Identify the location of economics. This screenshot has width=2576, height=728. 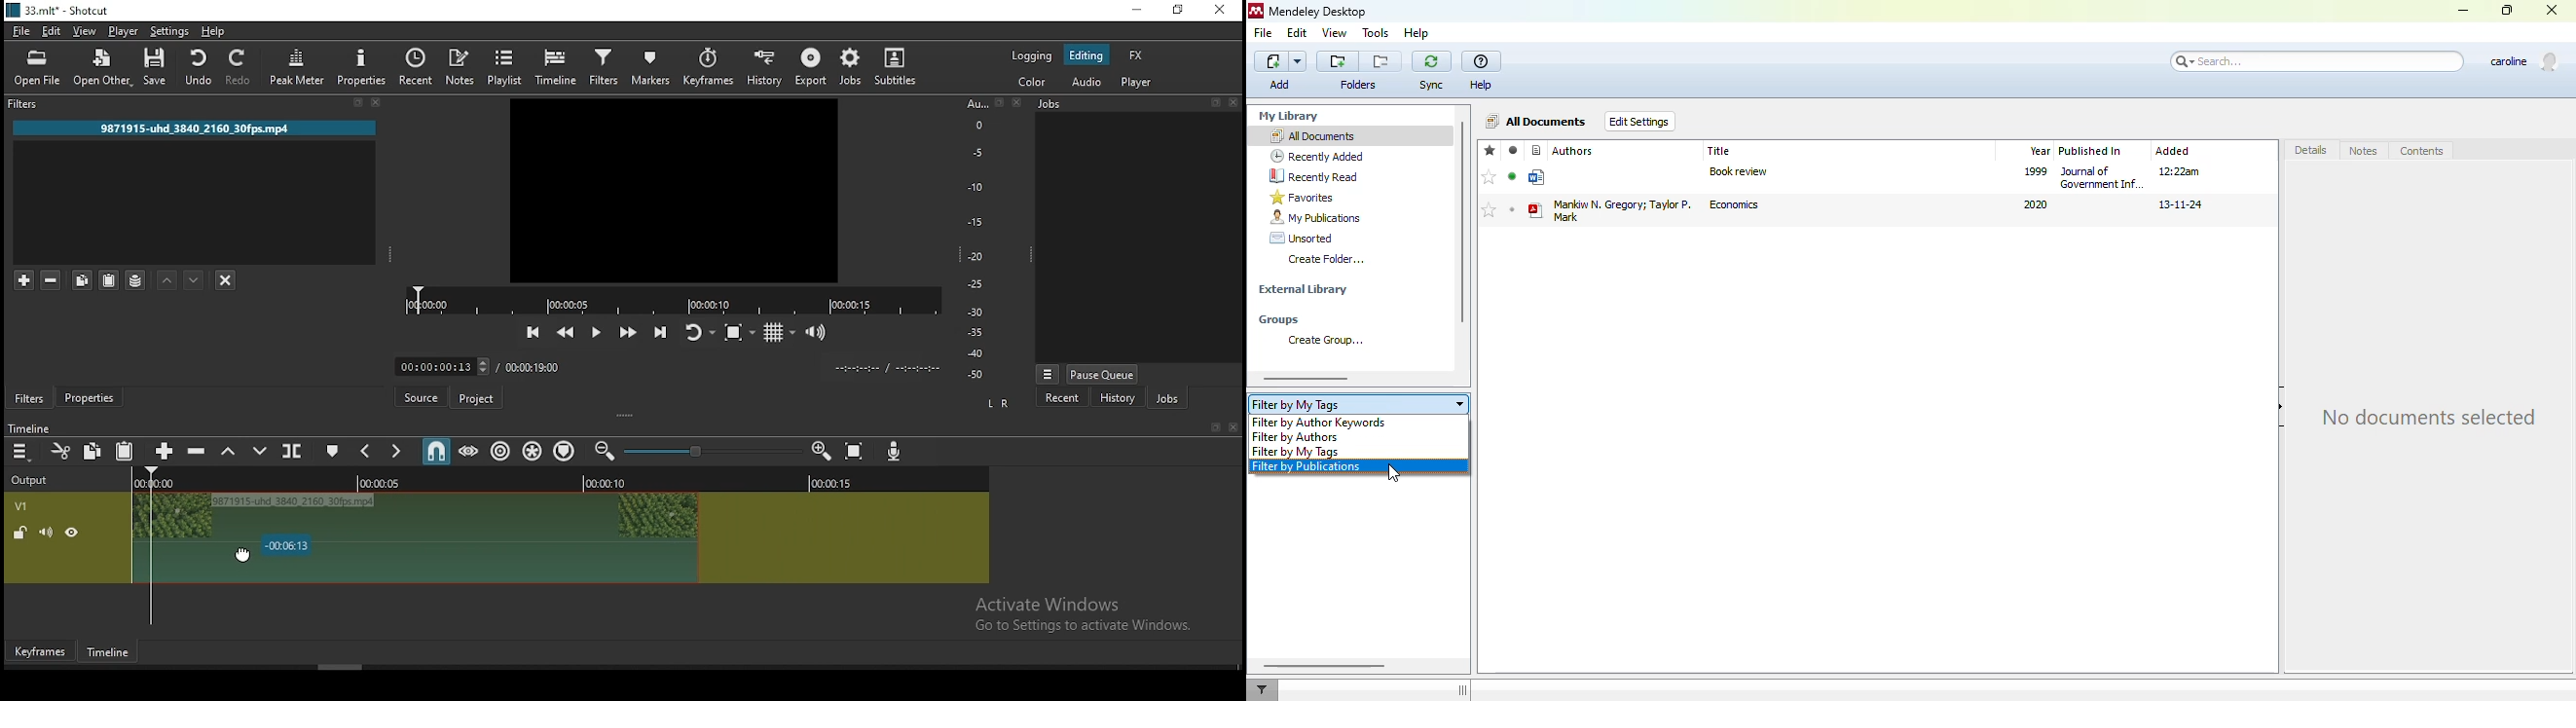
(1734, 204).